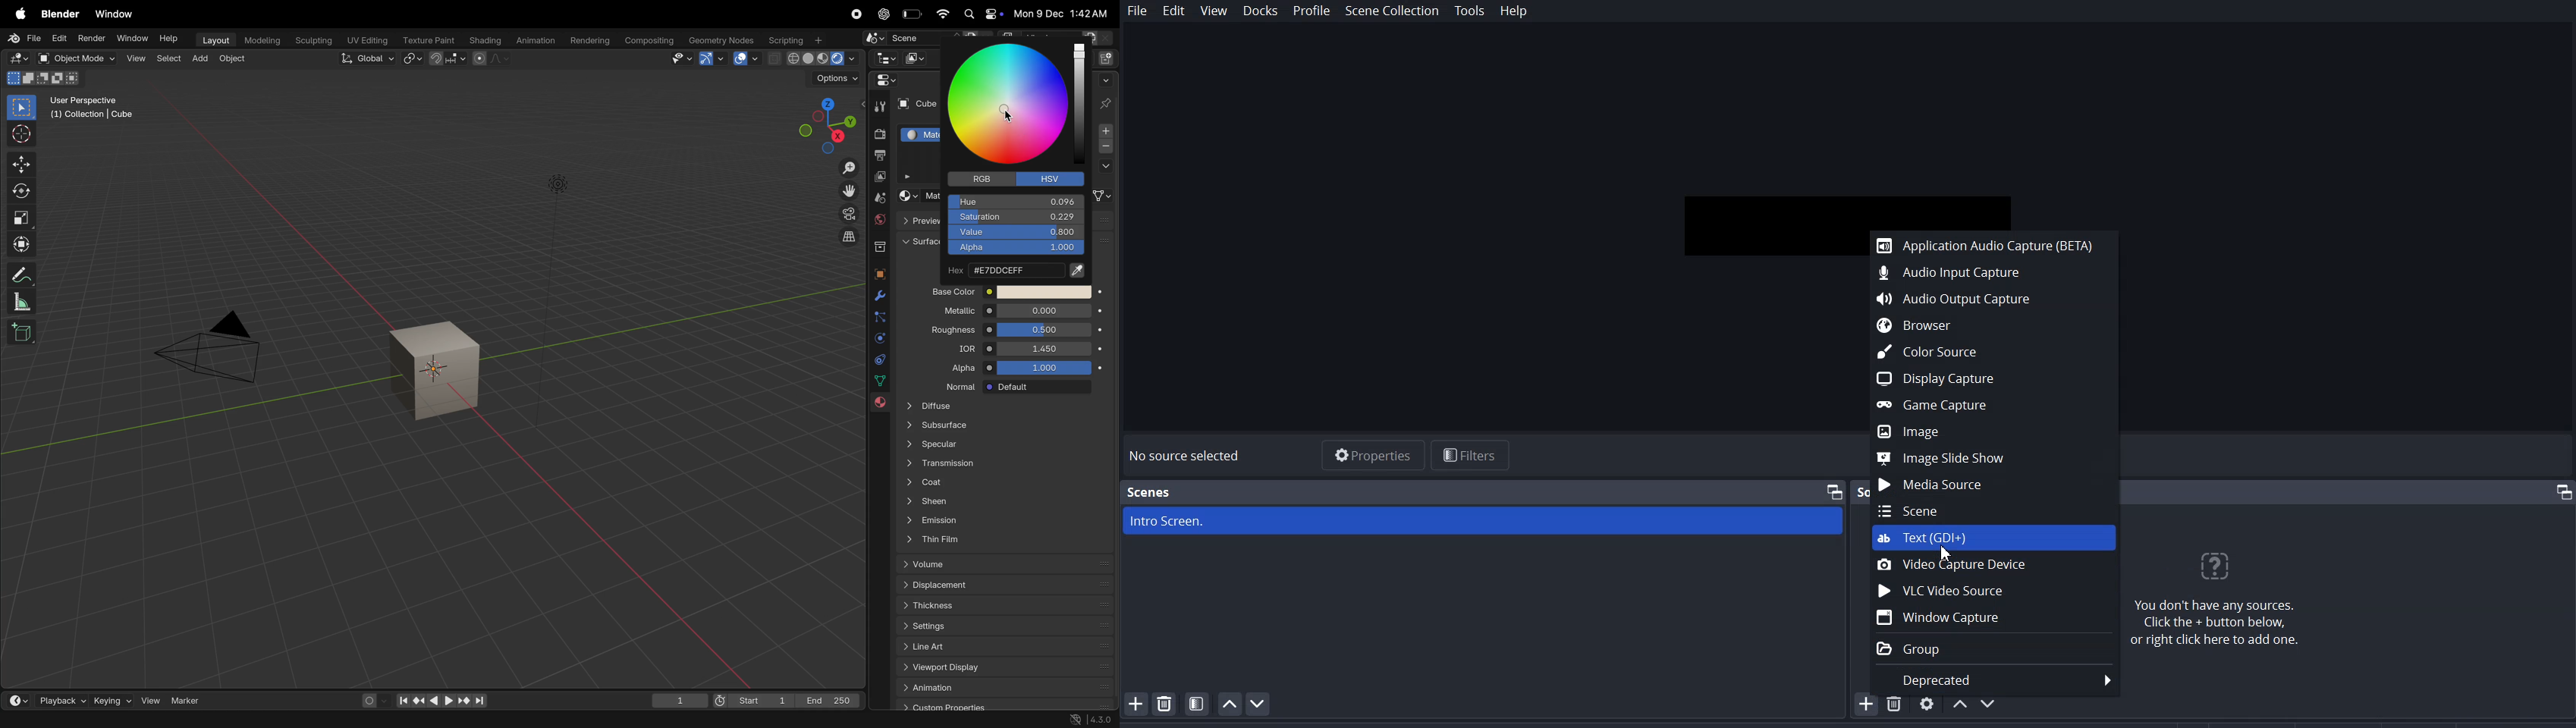 The height and width of the screenshot is (728, 2576). What do you see at coordinates (1015, 217) in the screenshot?
I see `Sauration` at bounding box center [1015, 217].